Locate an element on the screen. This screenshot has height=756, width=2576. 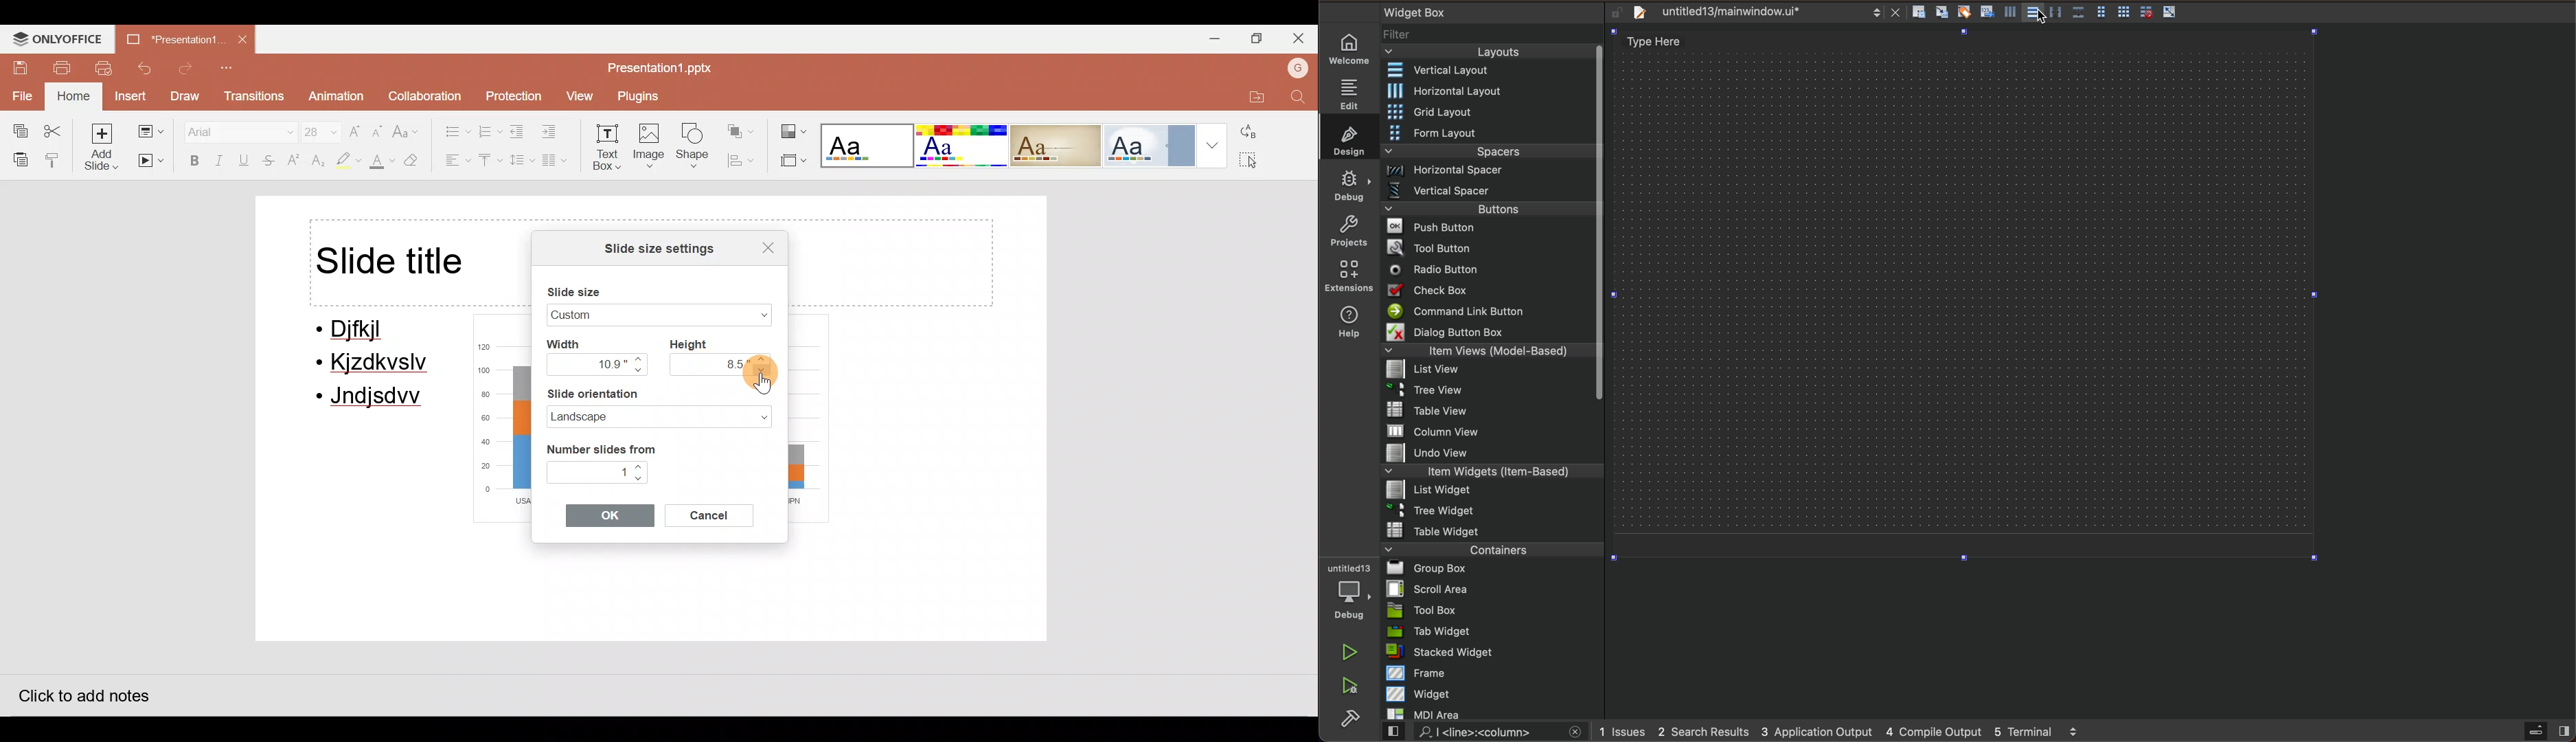
Close document is located at coordinates (244, 41).